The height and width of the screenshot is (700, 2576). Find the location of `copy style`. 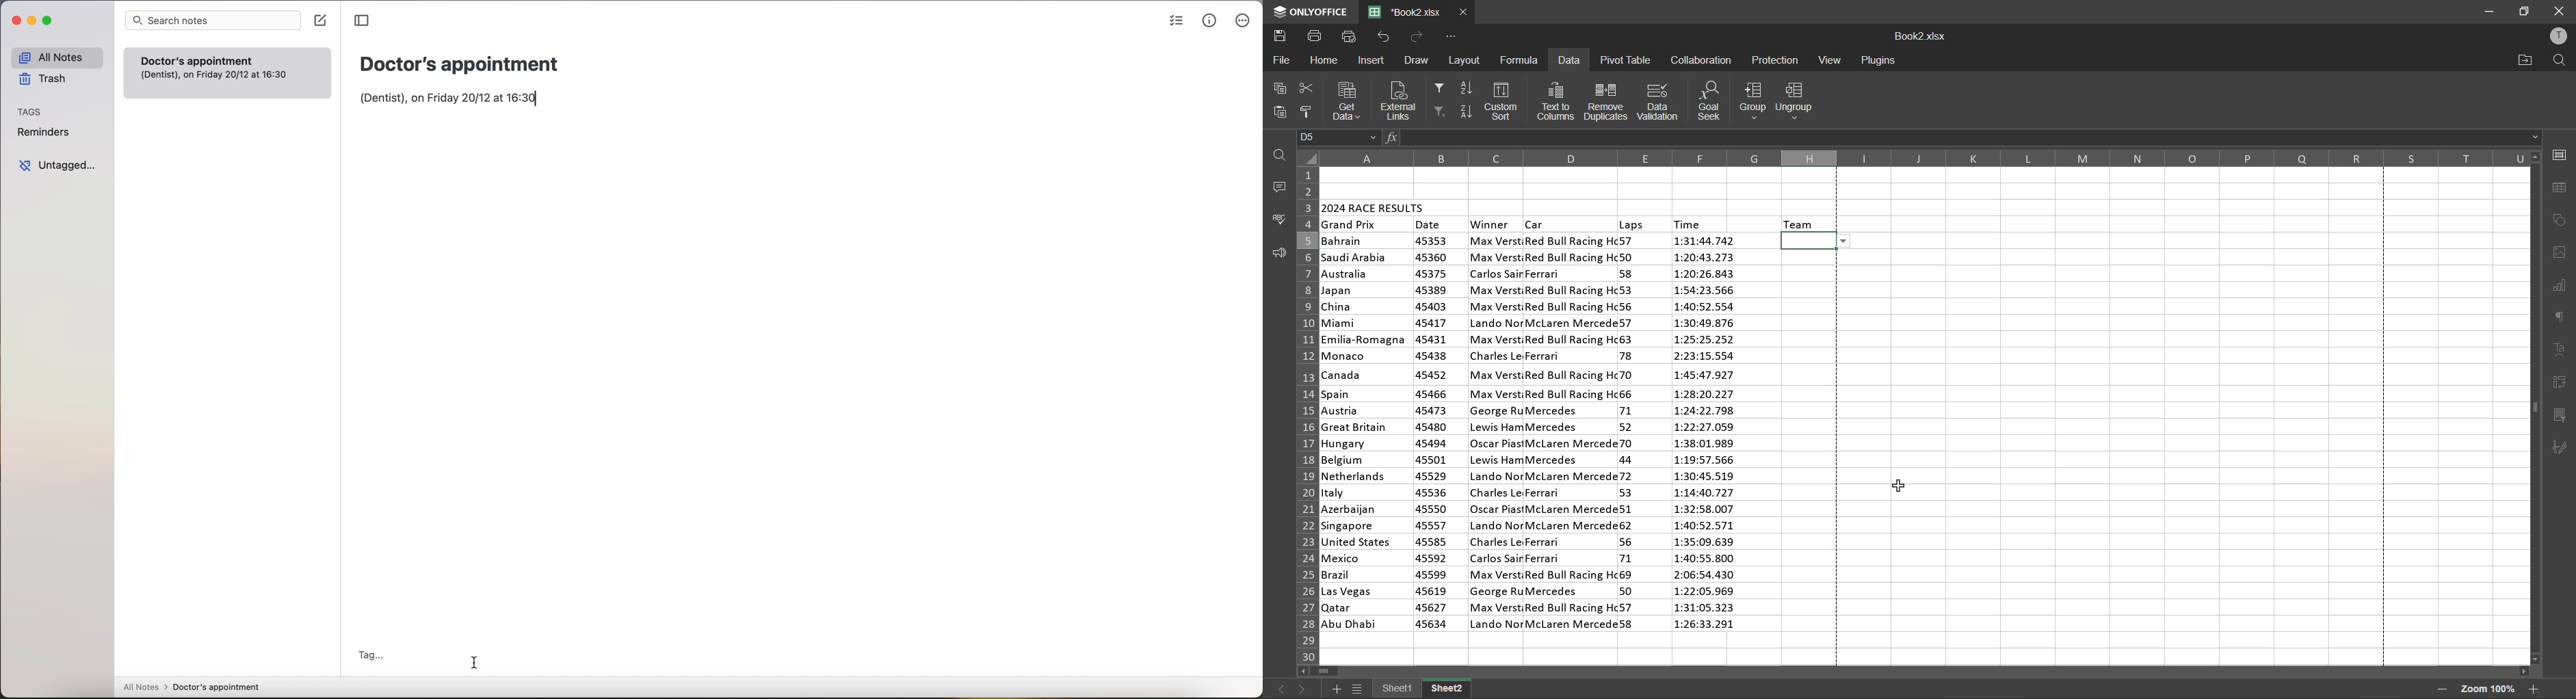

copy style is located at coordinates (1309, 112).